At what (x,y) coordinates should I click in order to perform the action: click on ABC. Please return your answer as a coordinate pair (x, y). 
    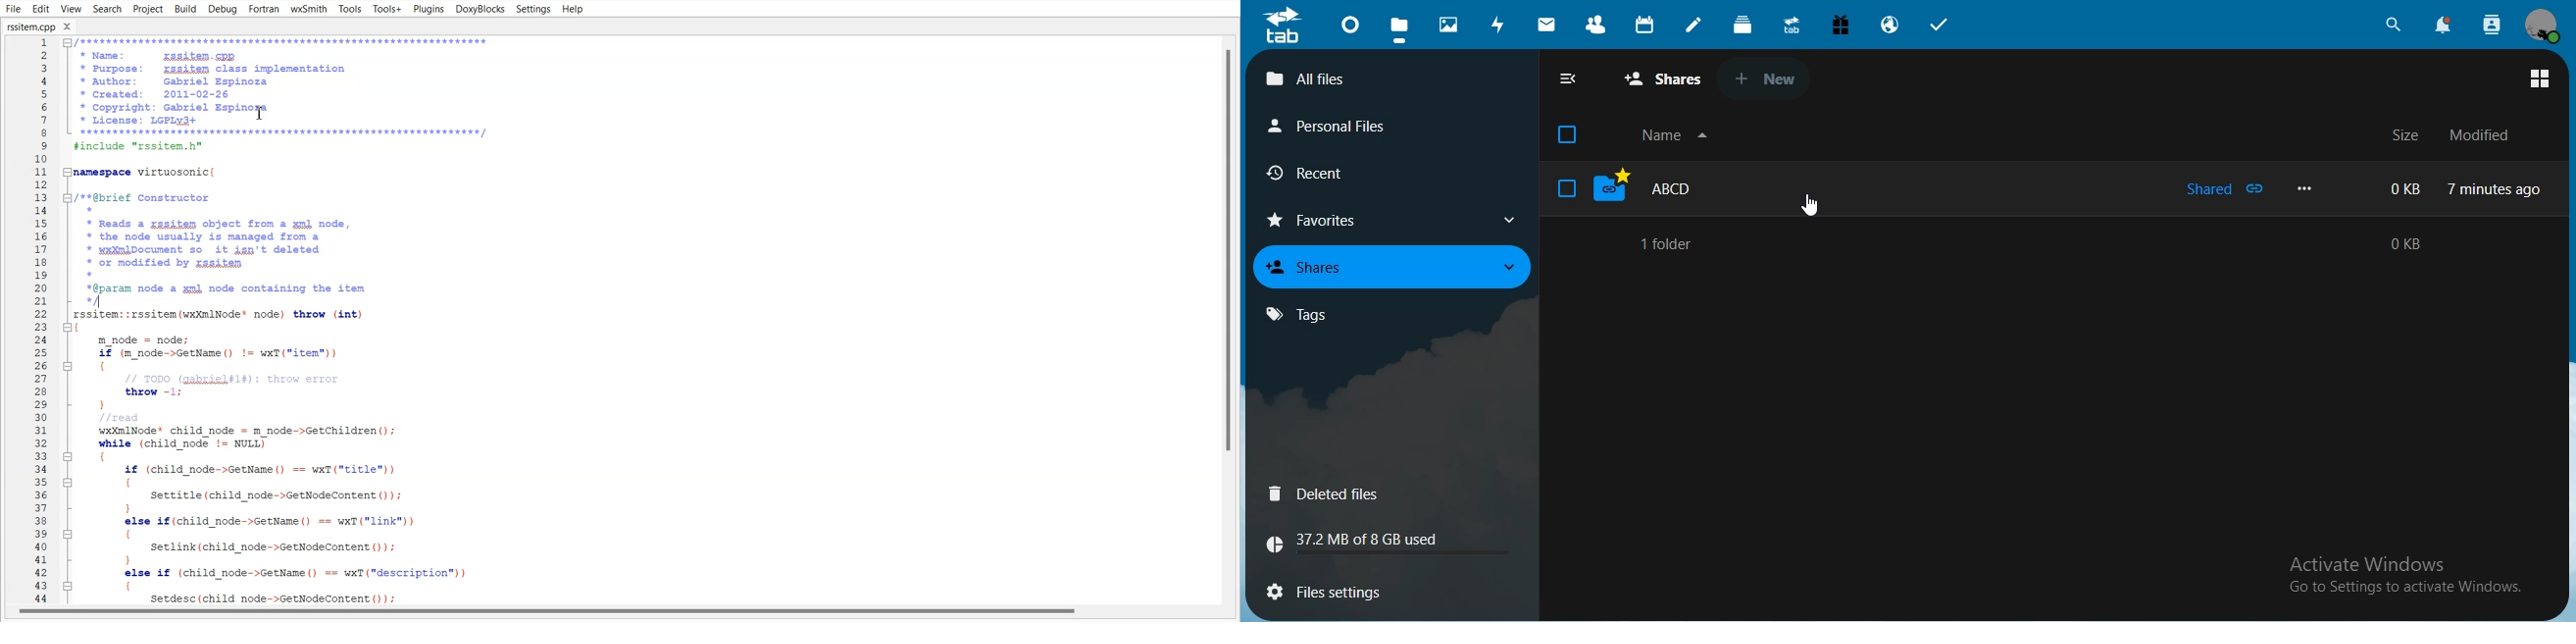
    Looking at the image, I should click on (1708, 191).